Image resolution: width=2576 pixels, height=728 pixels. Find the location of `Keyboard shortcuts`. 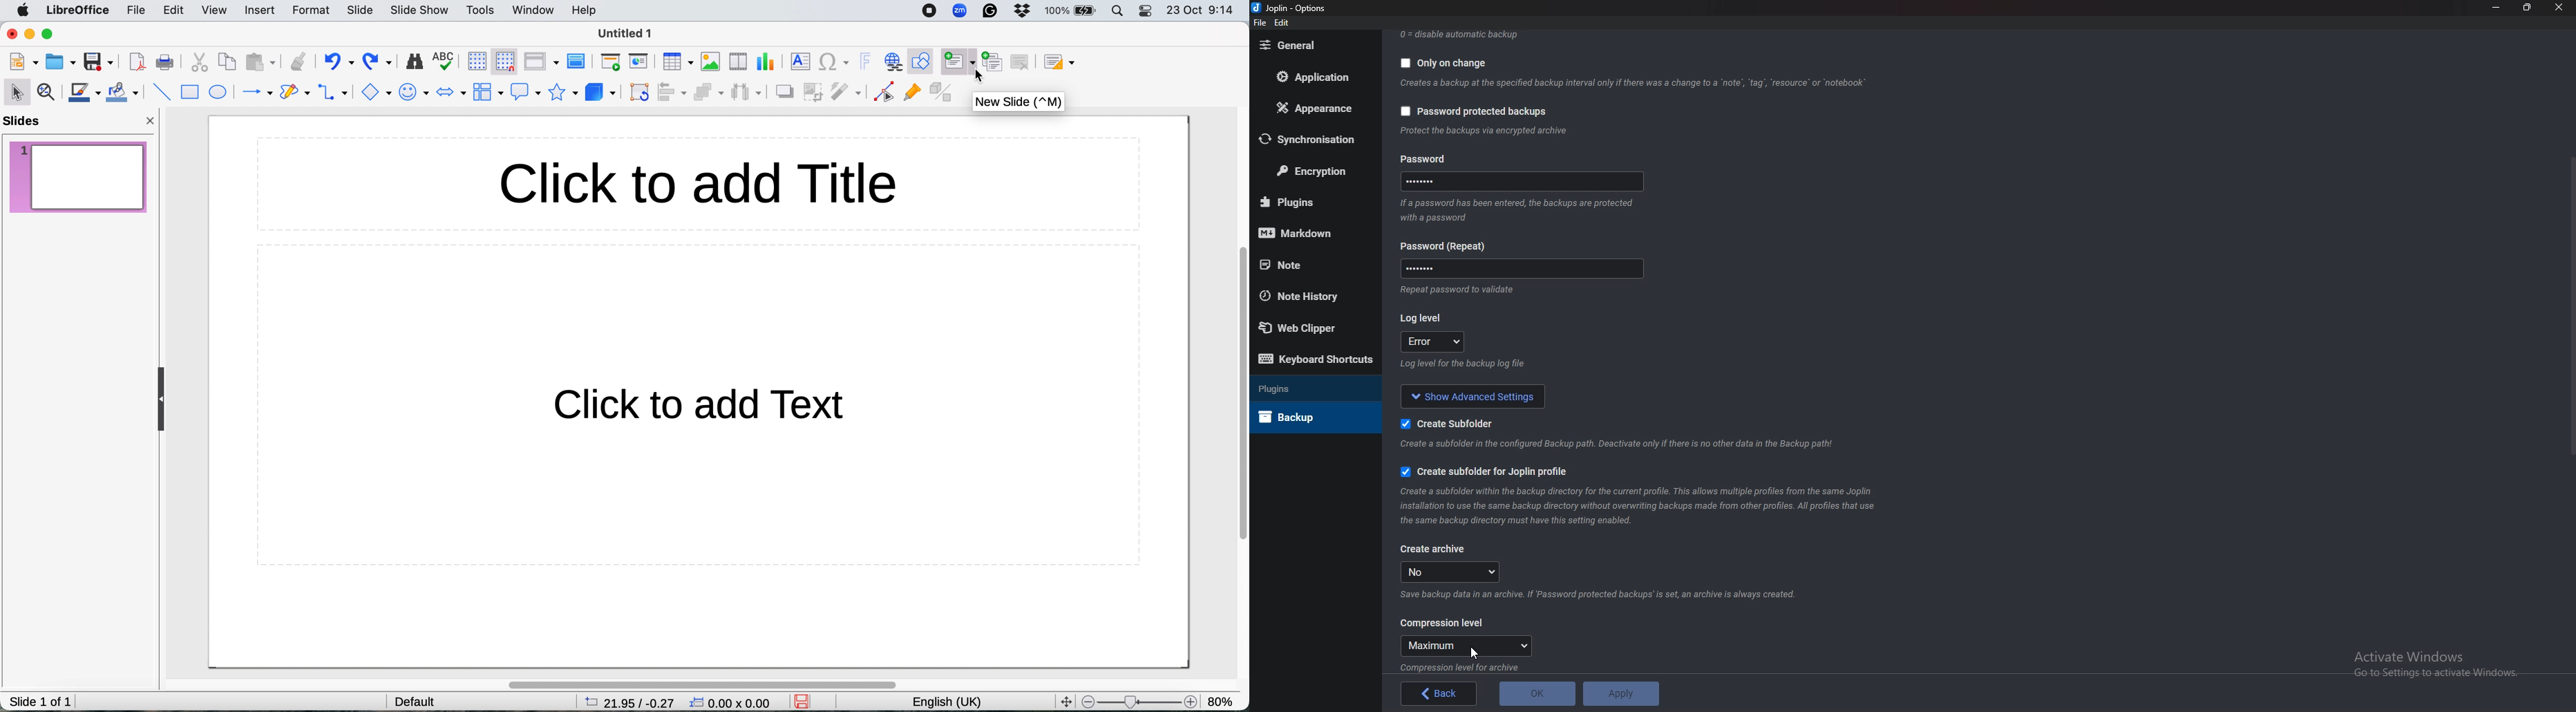

Keyboard shortcuts is located at coordinates (1316, 361).